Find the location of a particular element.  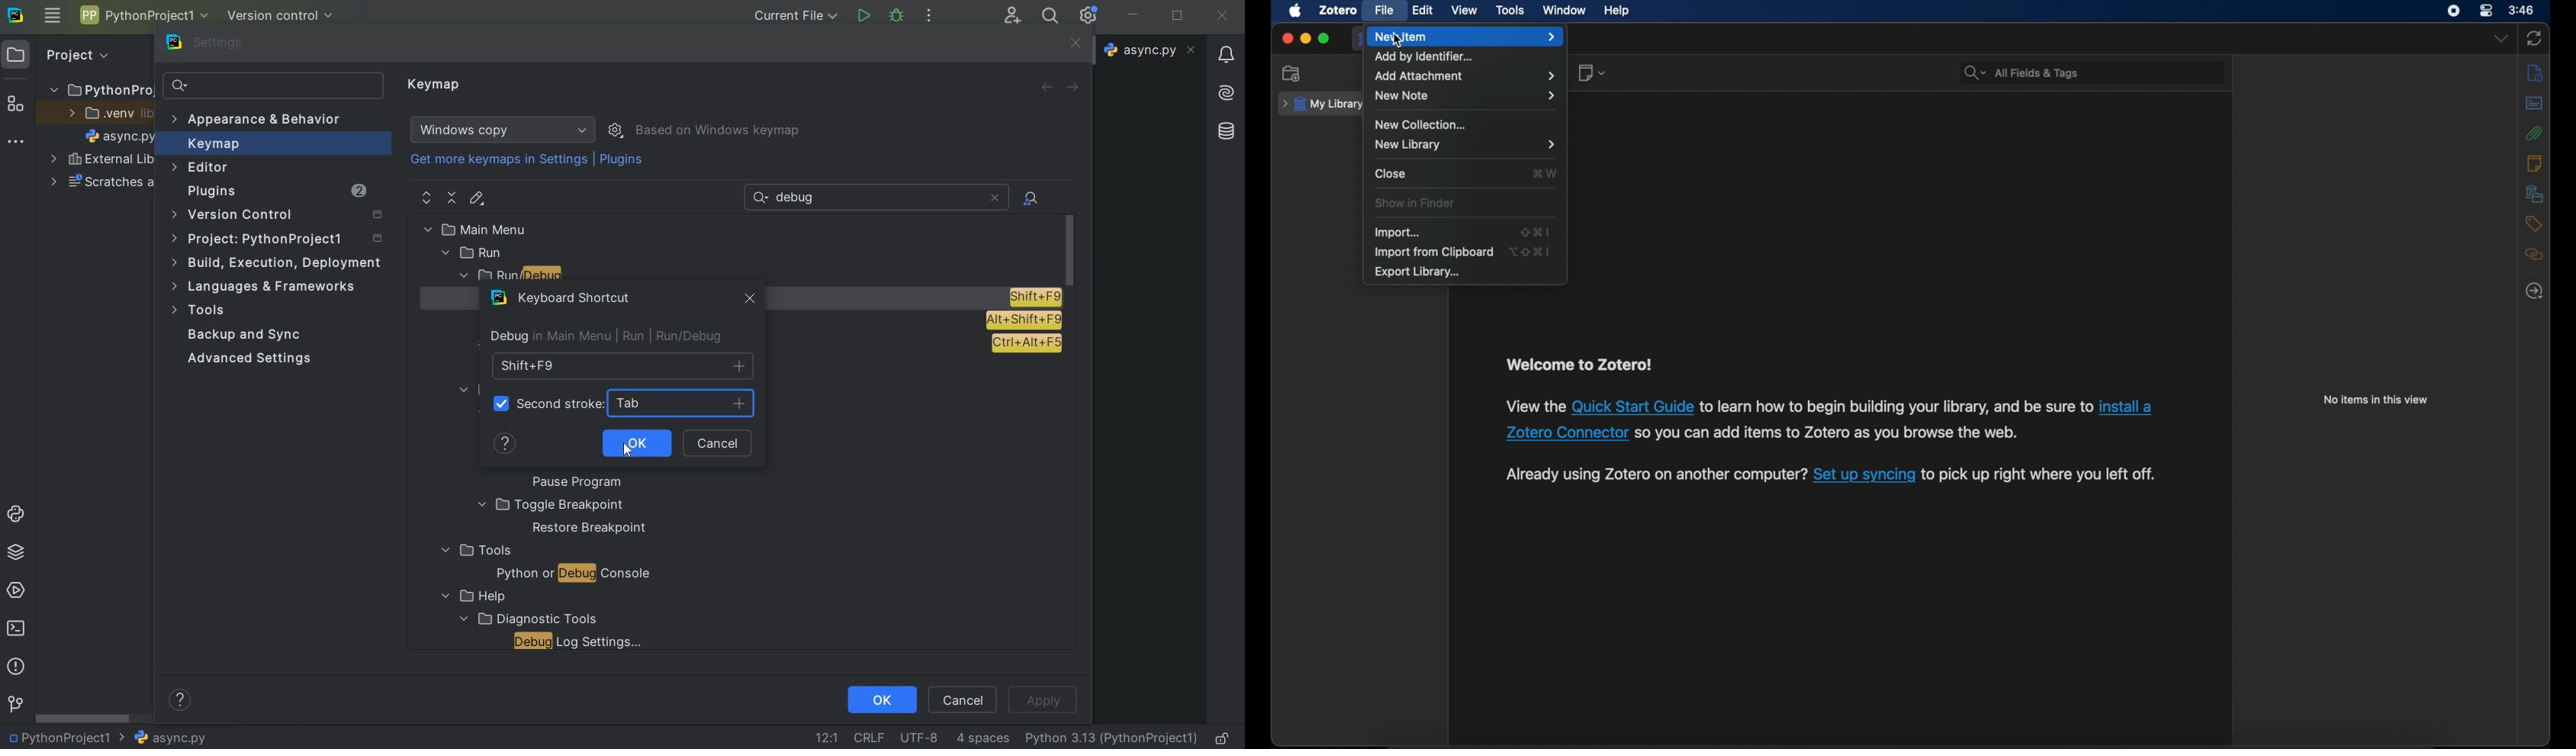

help is located at coordinates (470, 596).